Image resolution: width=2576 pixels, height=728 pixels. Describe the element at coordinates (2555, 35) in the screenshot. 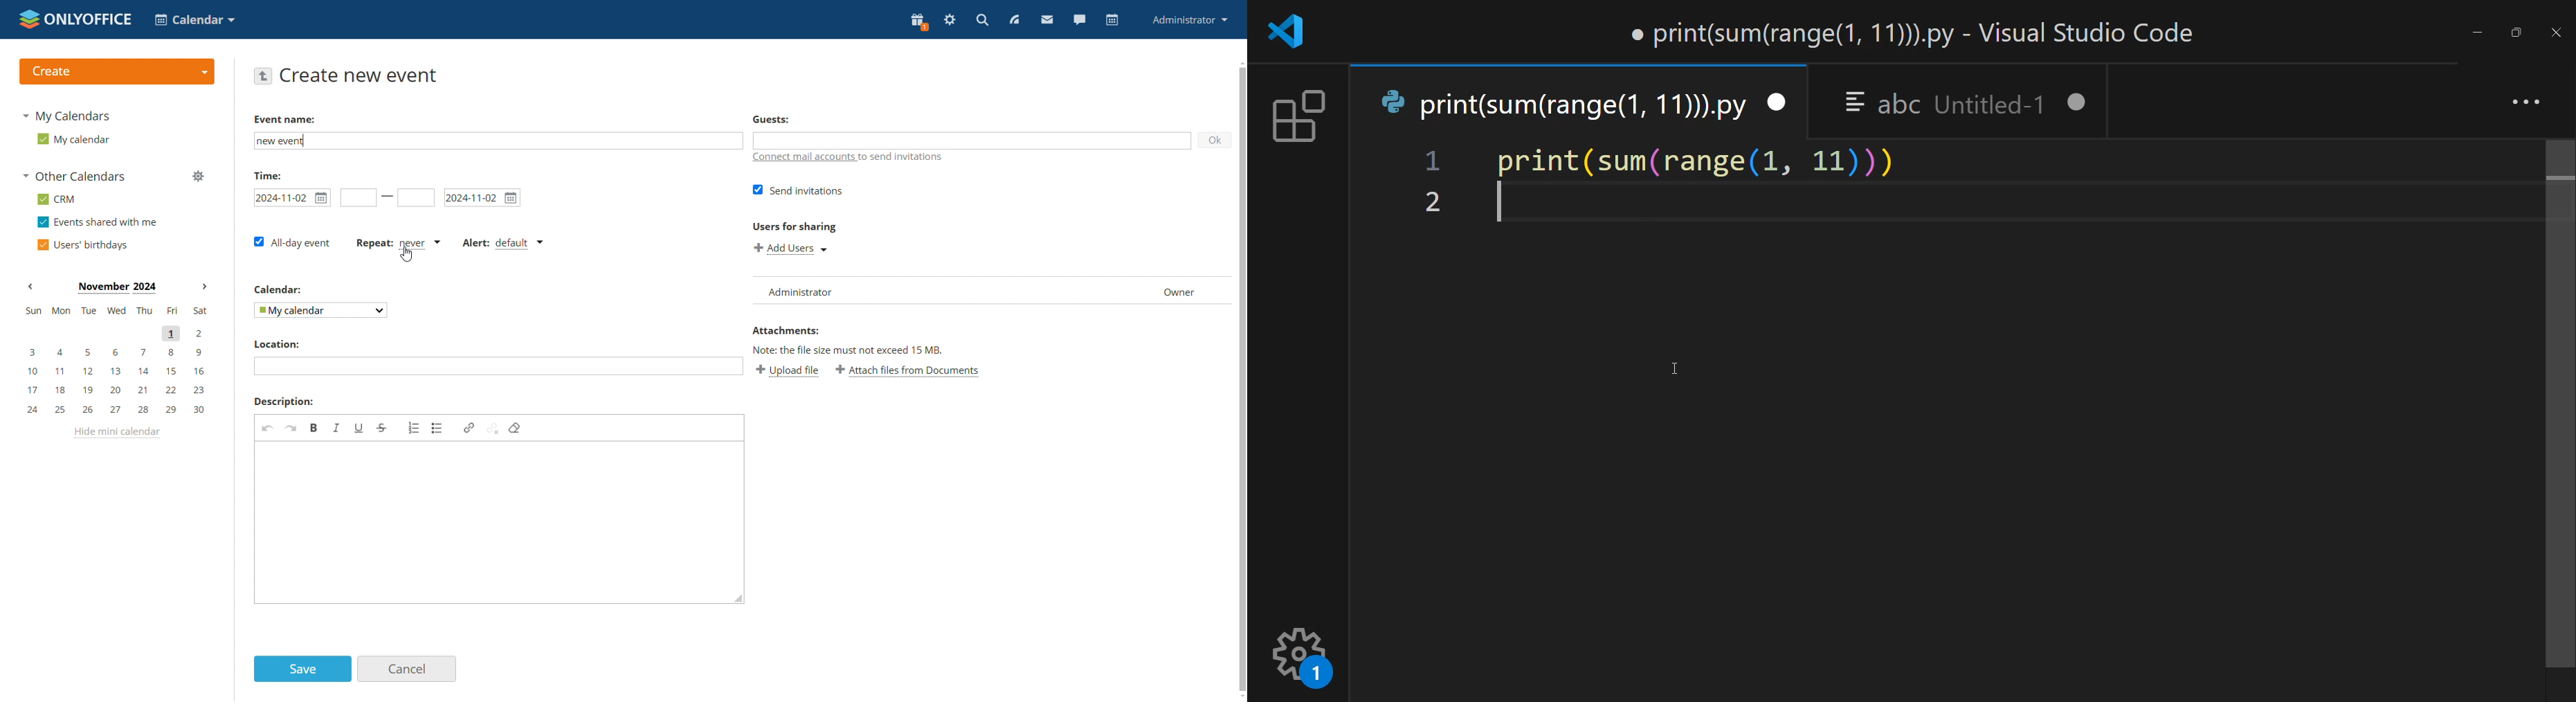

I see `close` at that location.